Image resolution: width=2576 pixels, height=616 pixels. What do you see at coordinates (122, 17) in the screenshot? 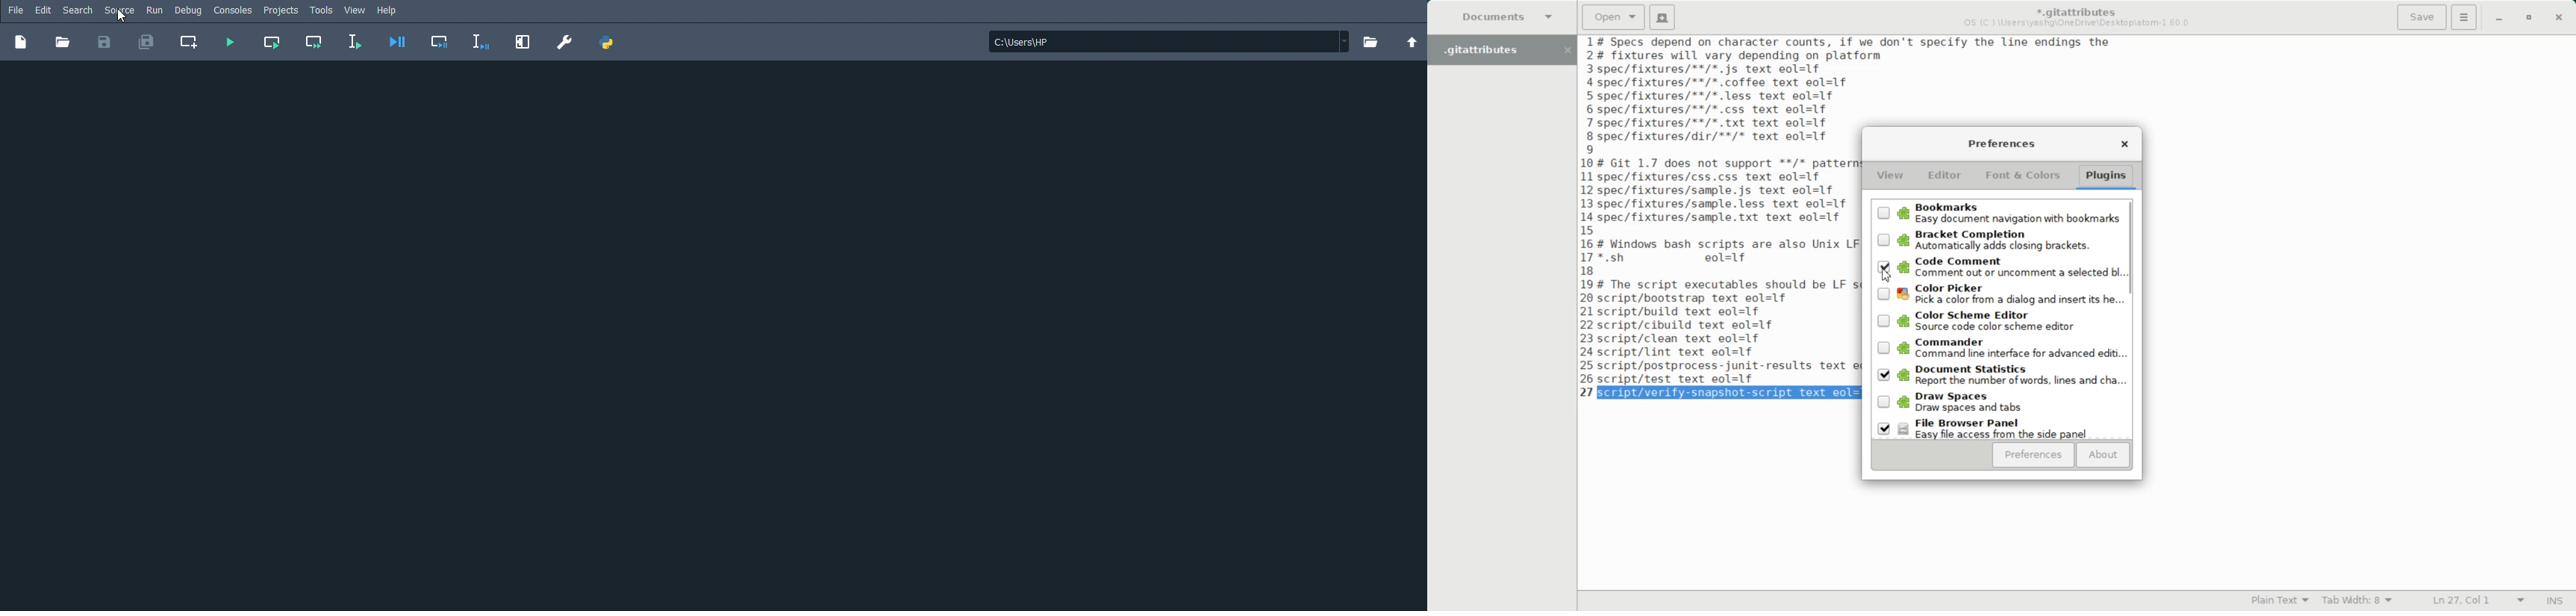
I see `Source` at bounding box center [122, 17].